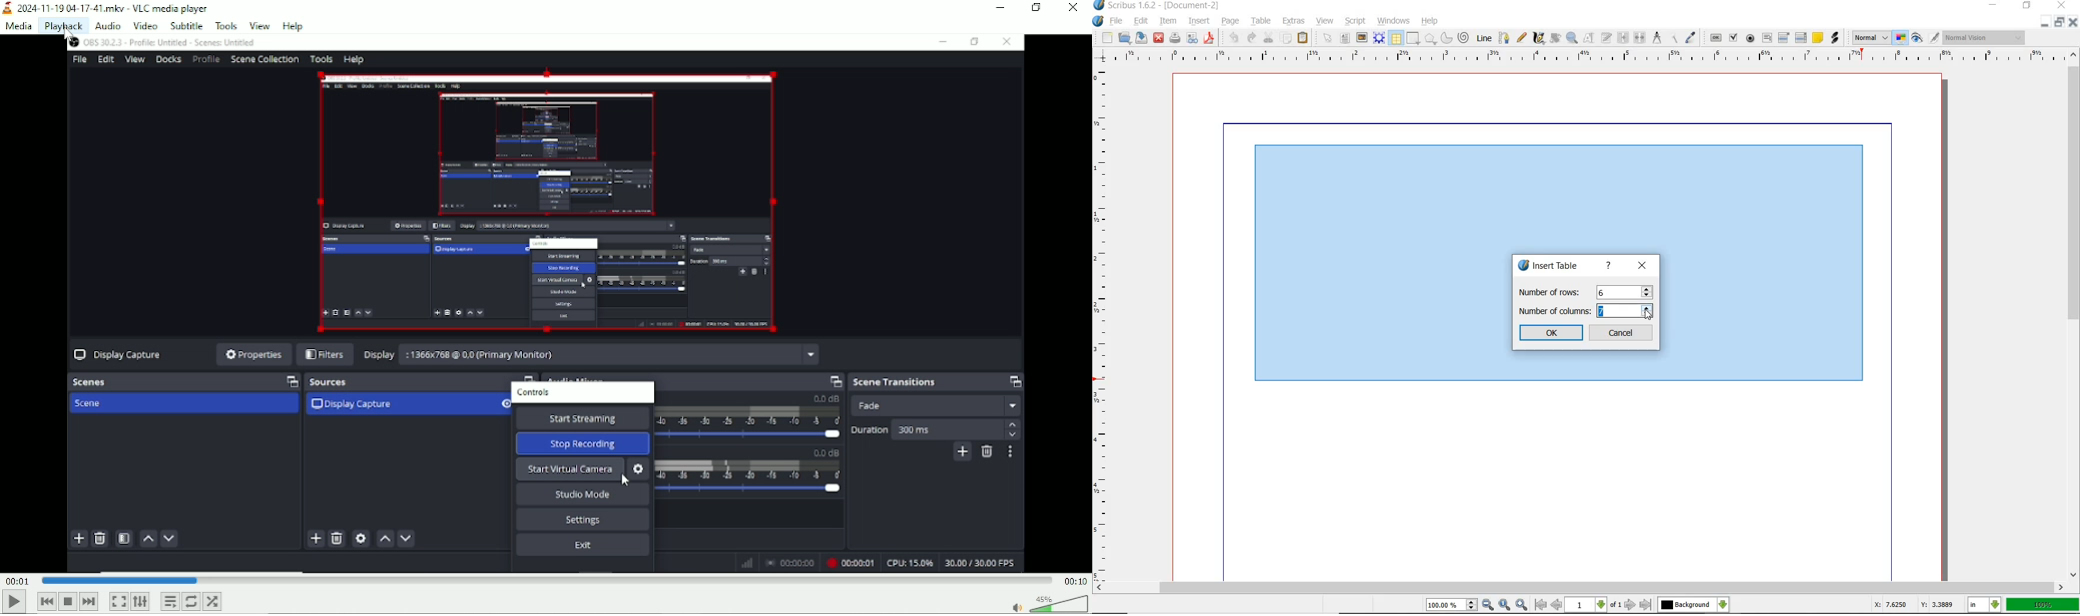 This screenshot has width=2100, height=616. I want to click on ruler, so click(1103, 324).